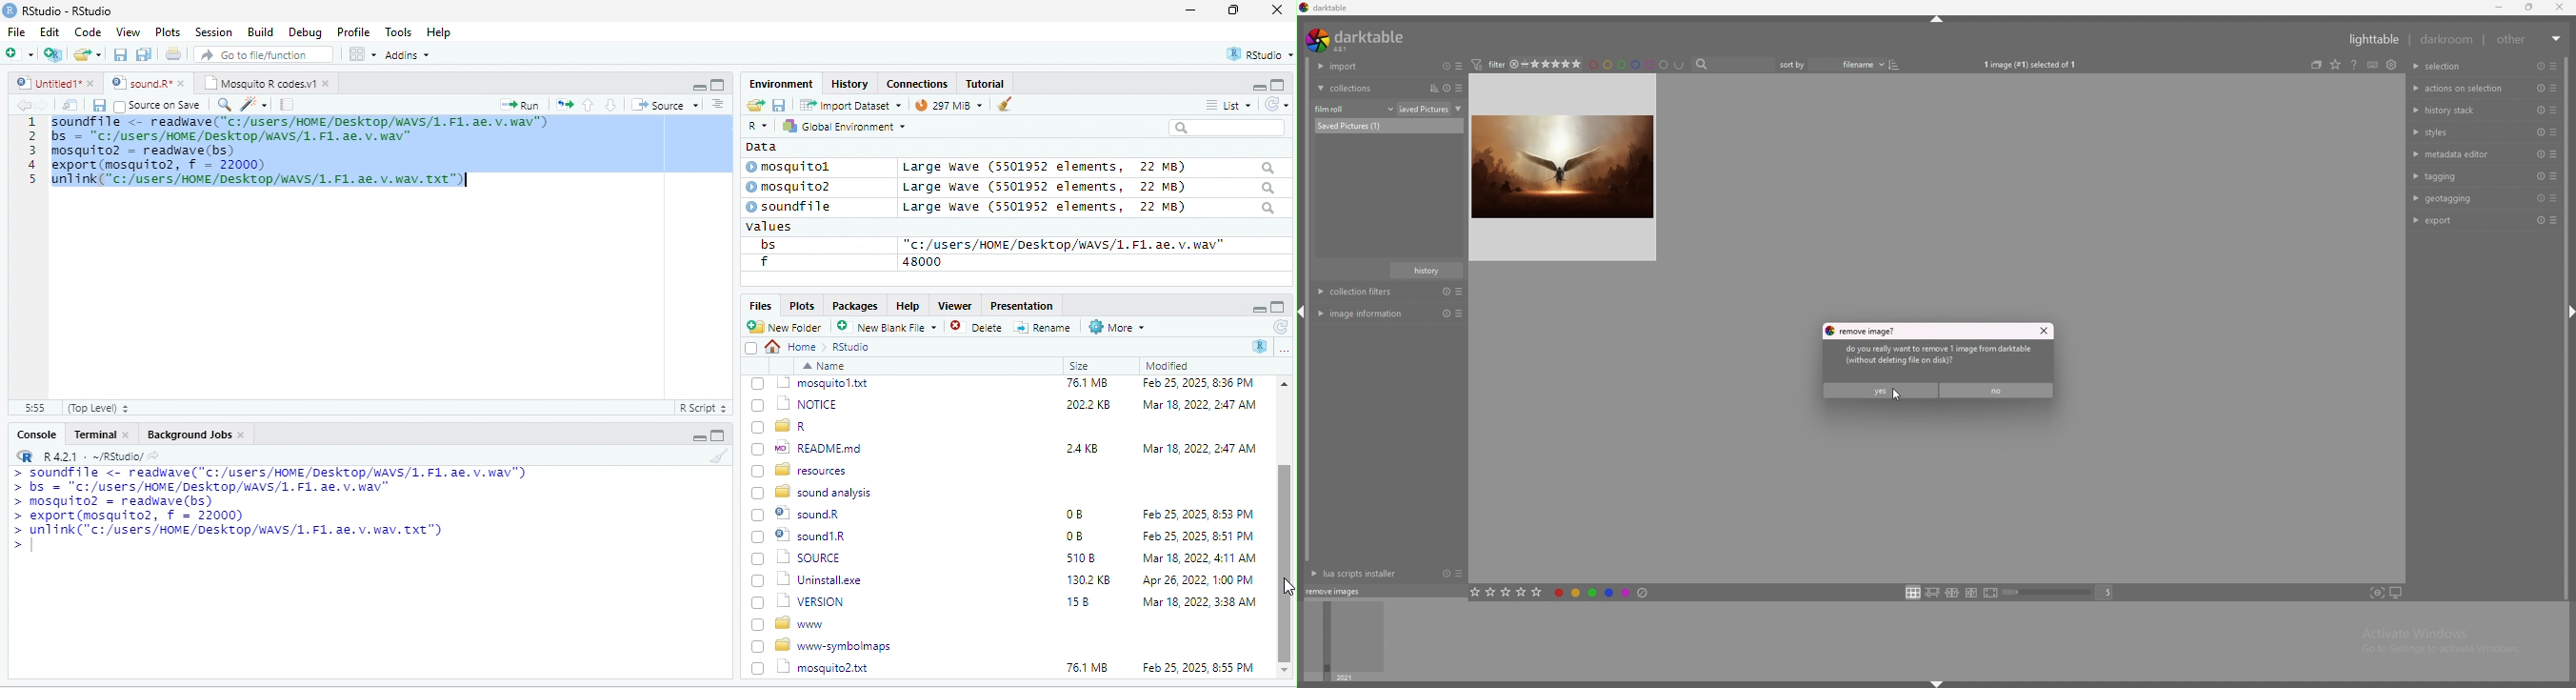  Describe the element at coordinates (1602, 591) in the screenshot. I see `toggle color label` at that location.